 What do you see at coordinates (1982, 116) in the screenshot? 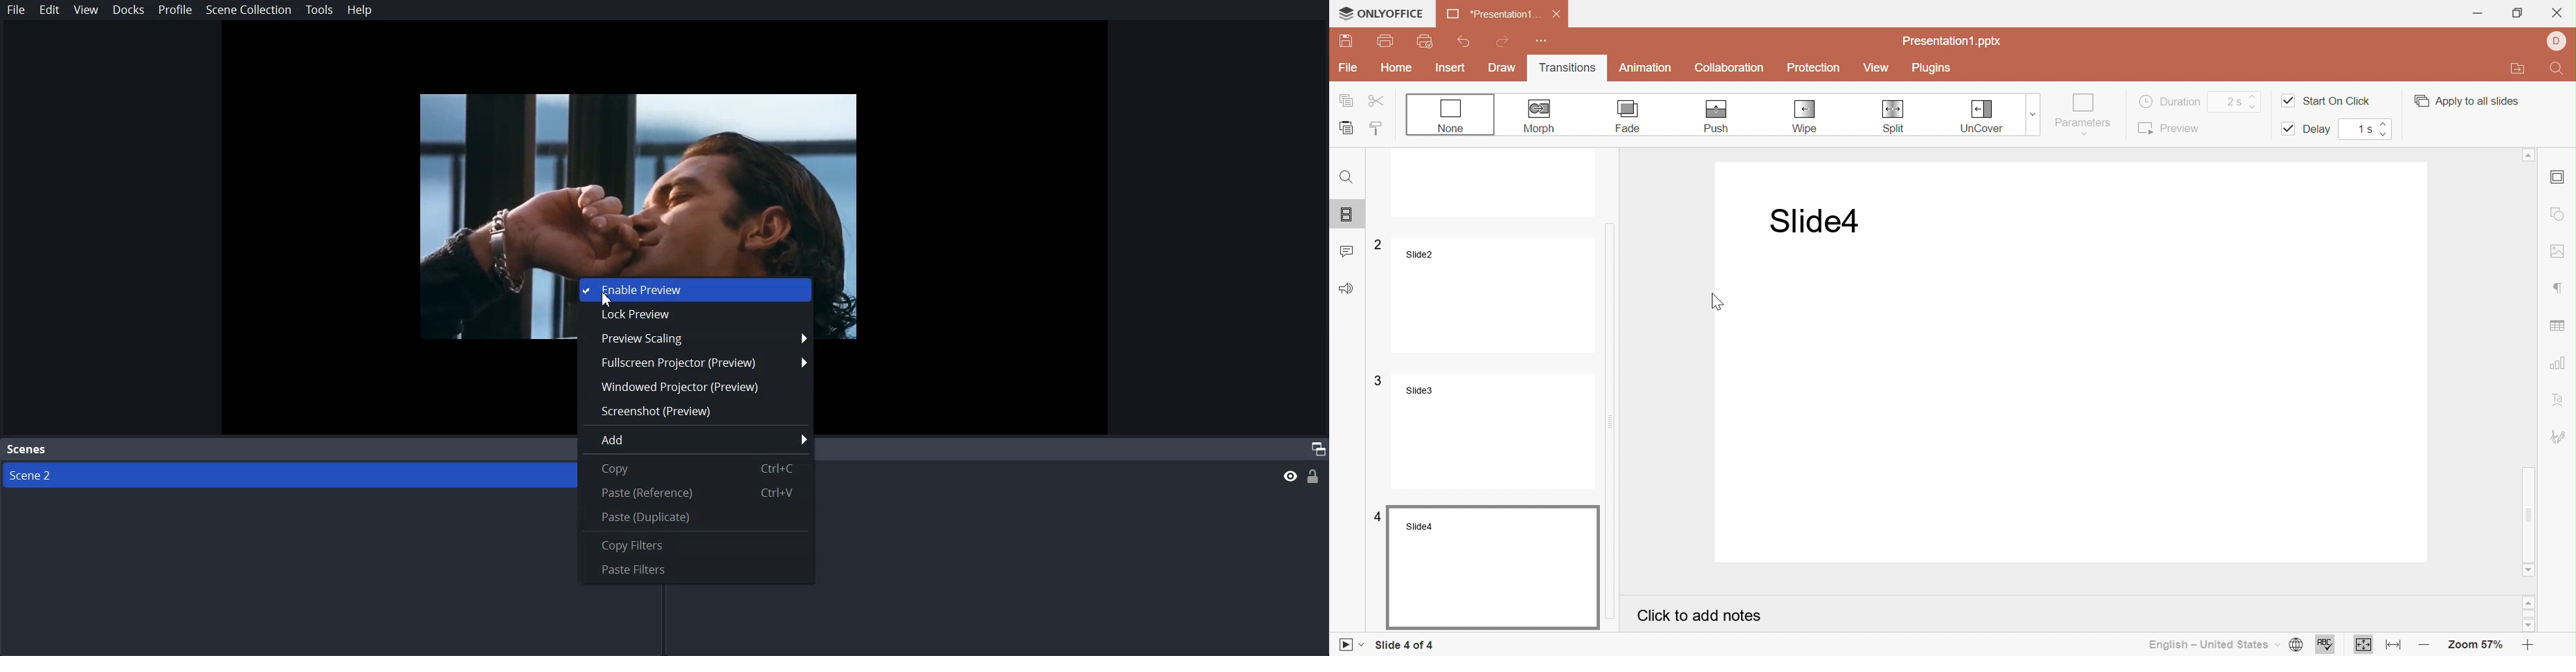
I see `Un-Cover` at bounding box center [1982, 116].